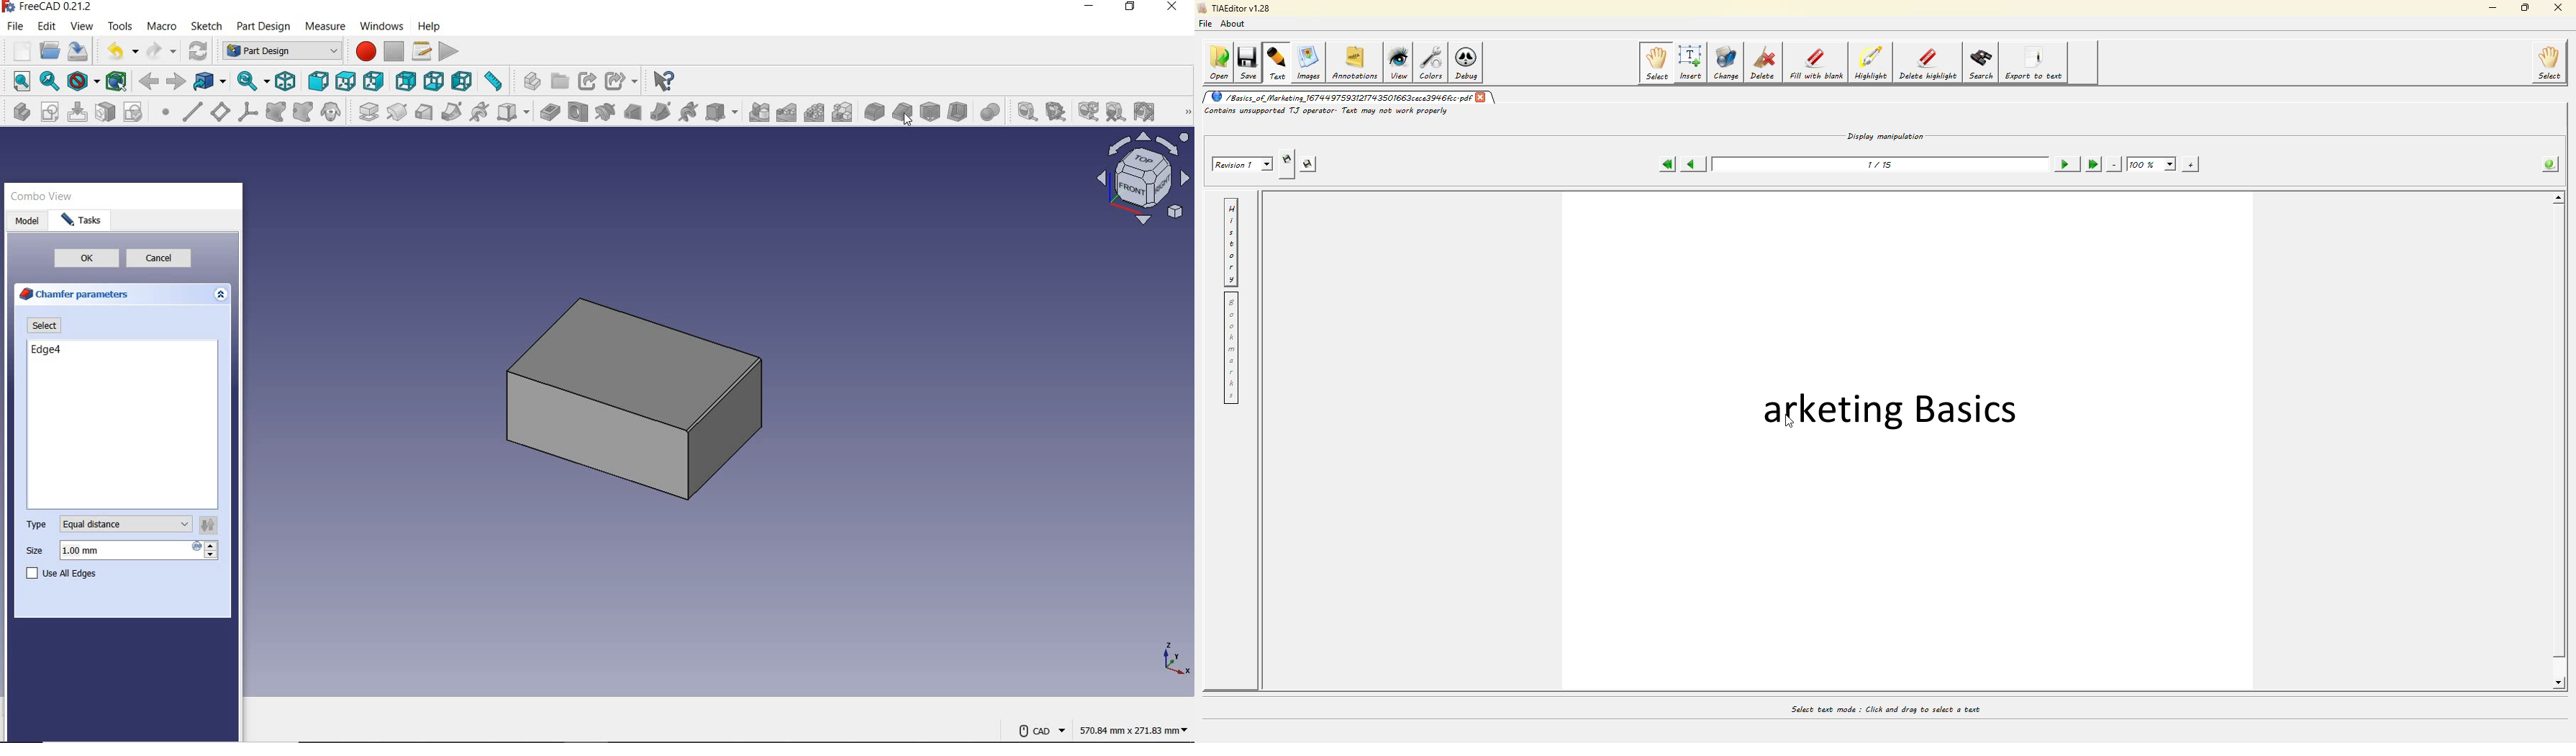  What do you see at coordinates (200, 51) in the screenshot?
I see `refresh` at bounding box center [200, 51].